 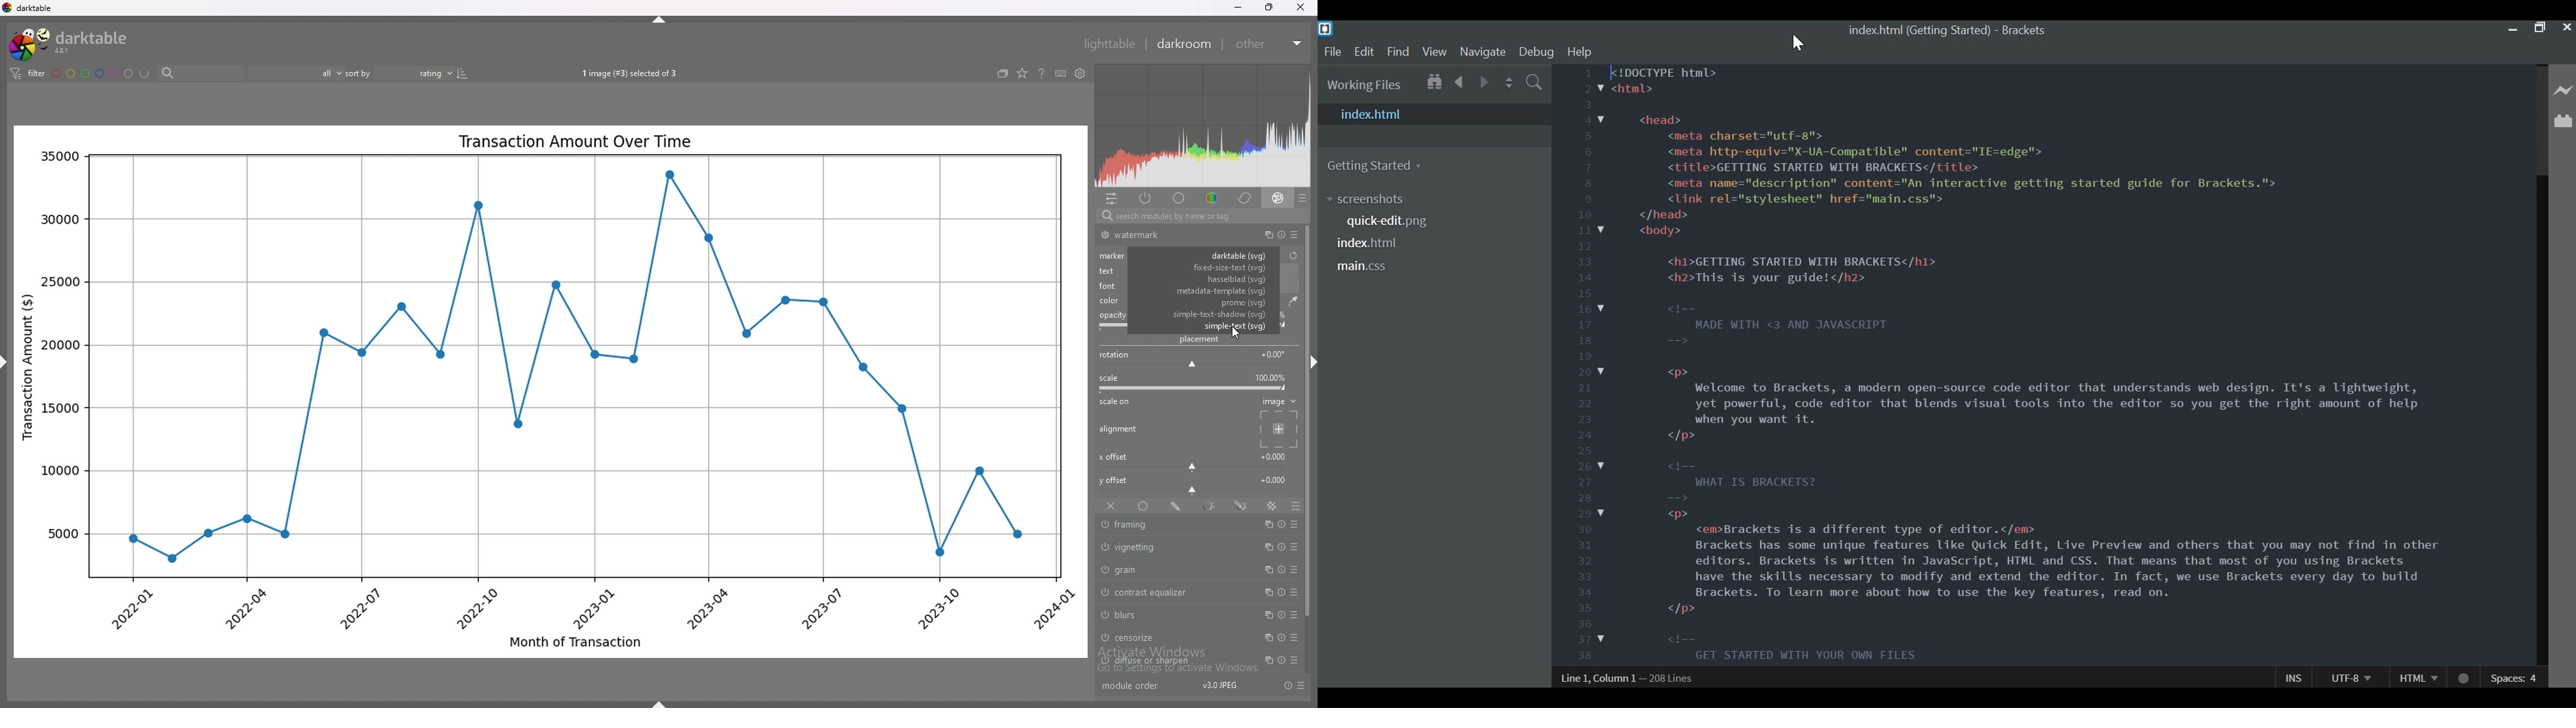 What do you see at coordinates (1193, 491) in the screenshot?
I see `y offset bar` at bounding box center [1193, 491].